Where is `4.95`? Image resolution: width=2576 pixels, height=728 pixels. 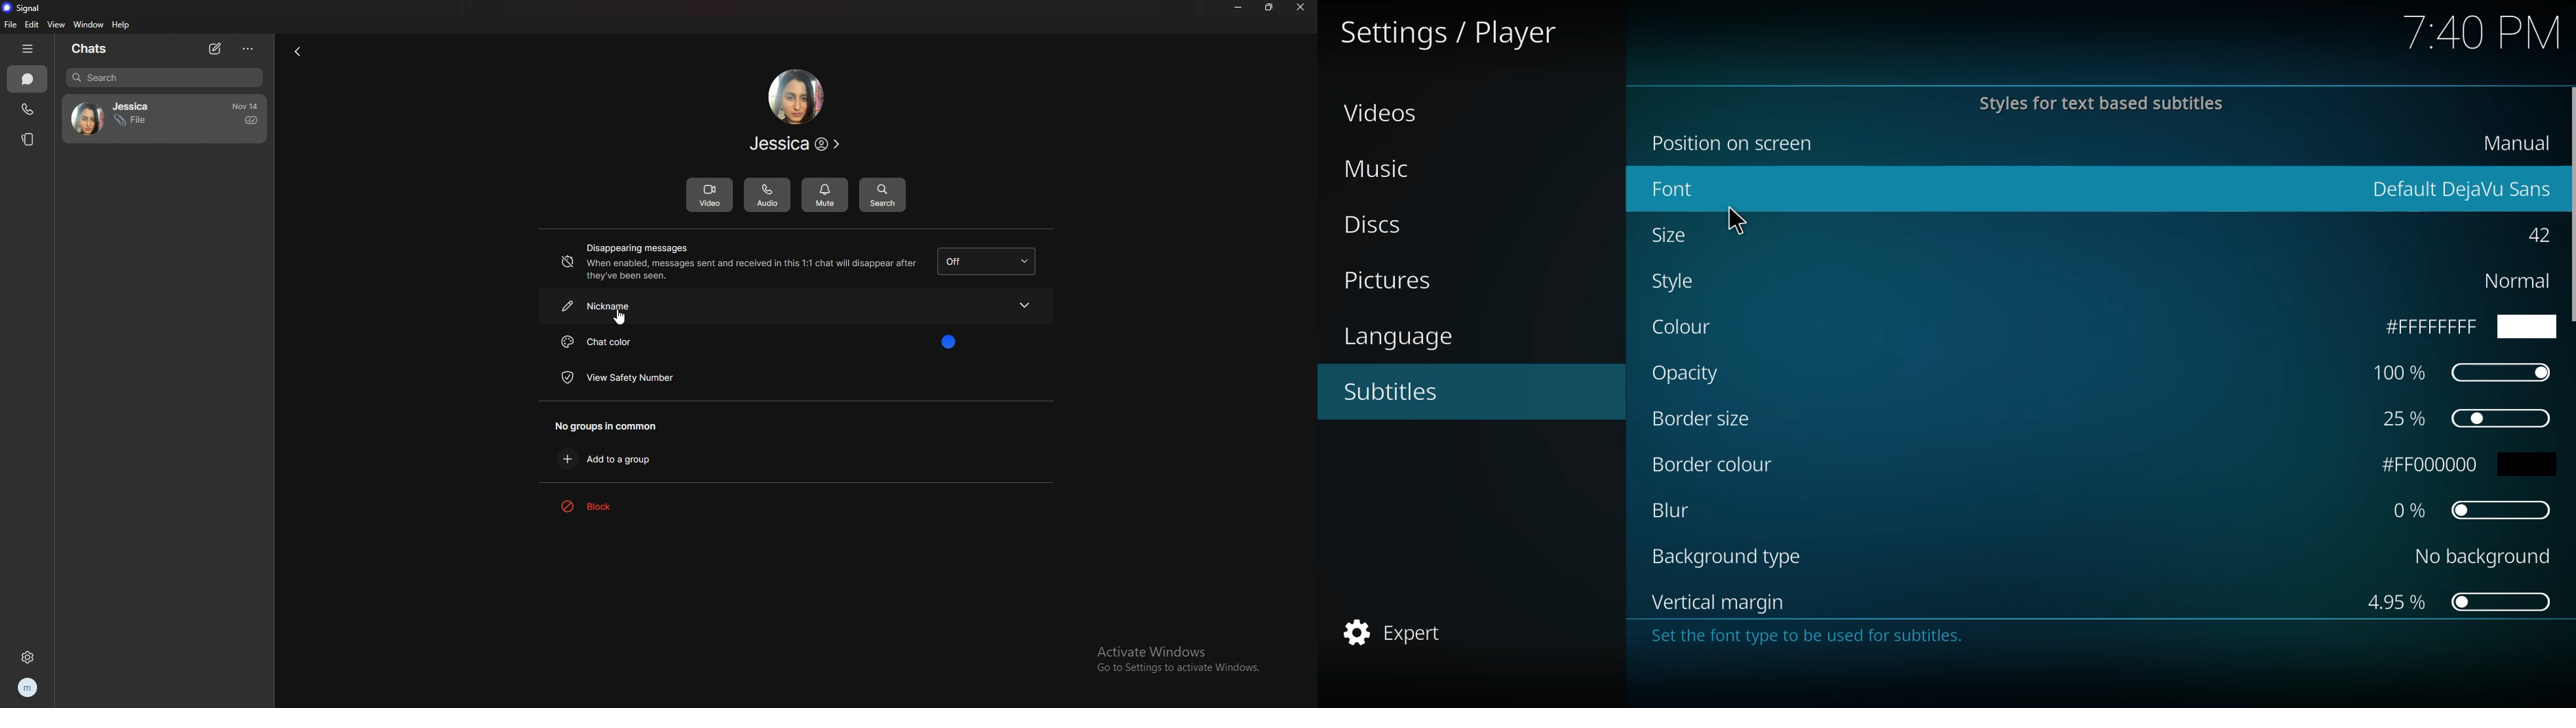 4.95 is located at coordinates (2456, 602).